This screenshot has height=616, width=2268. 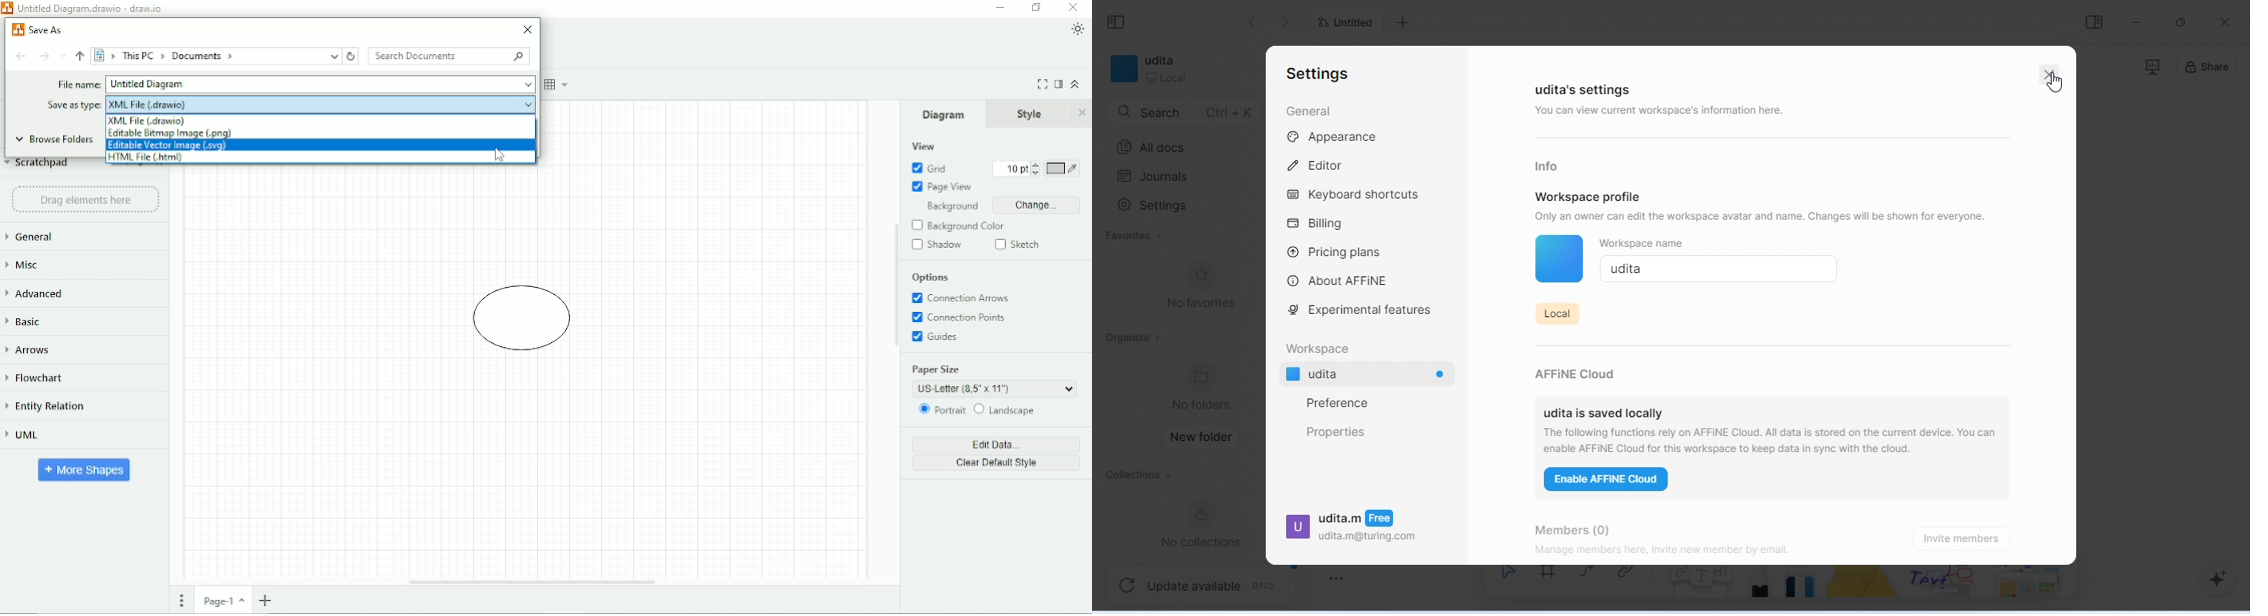 What do you see at coordinates (1625, 91) in the screenshot?
I see `demo workspace's settings` at bounding box center [1625, 91].